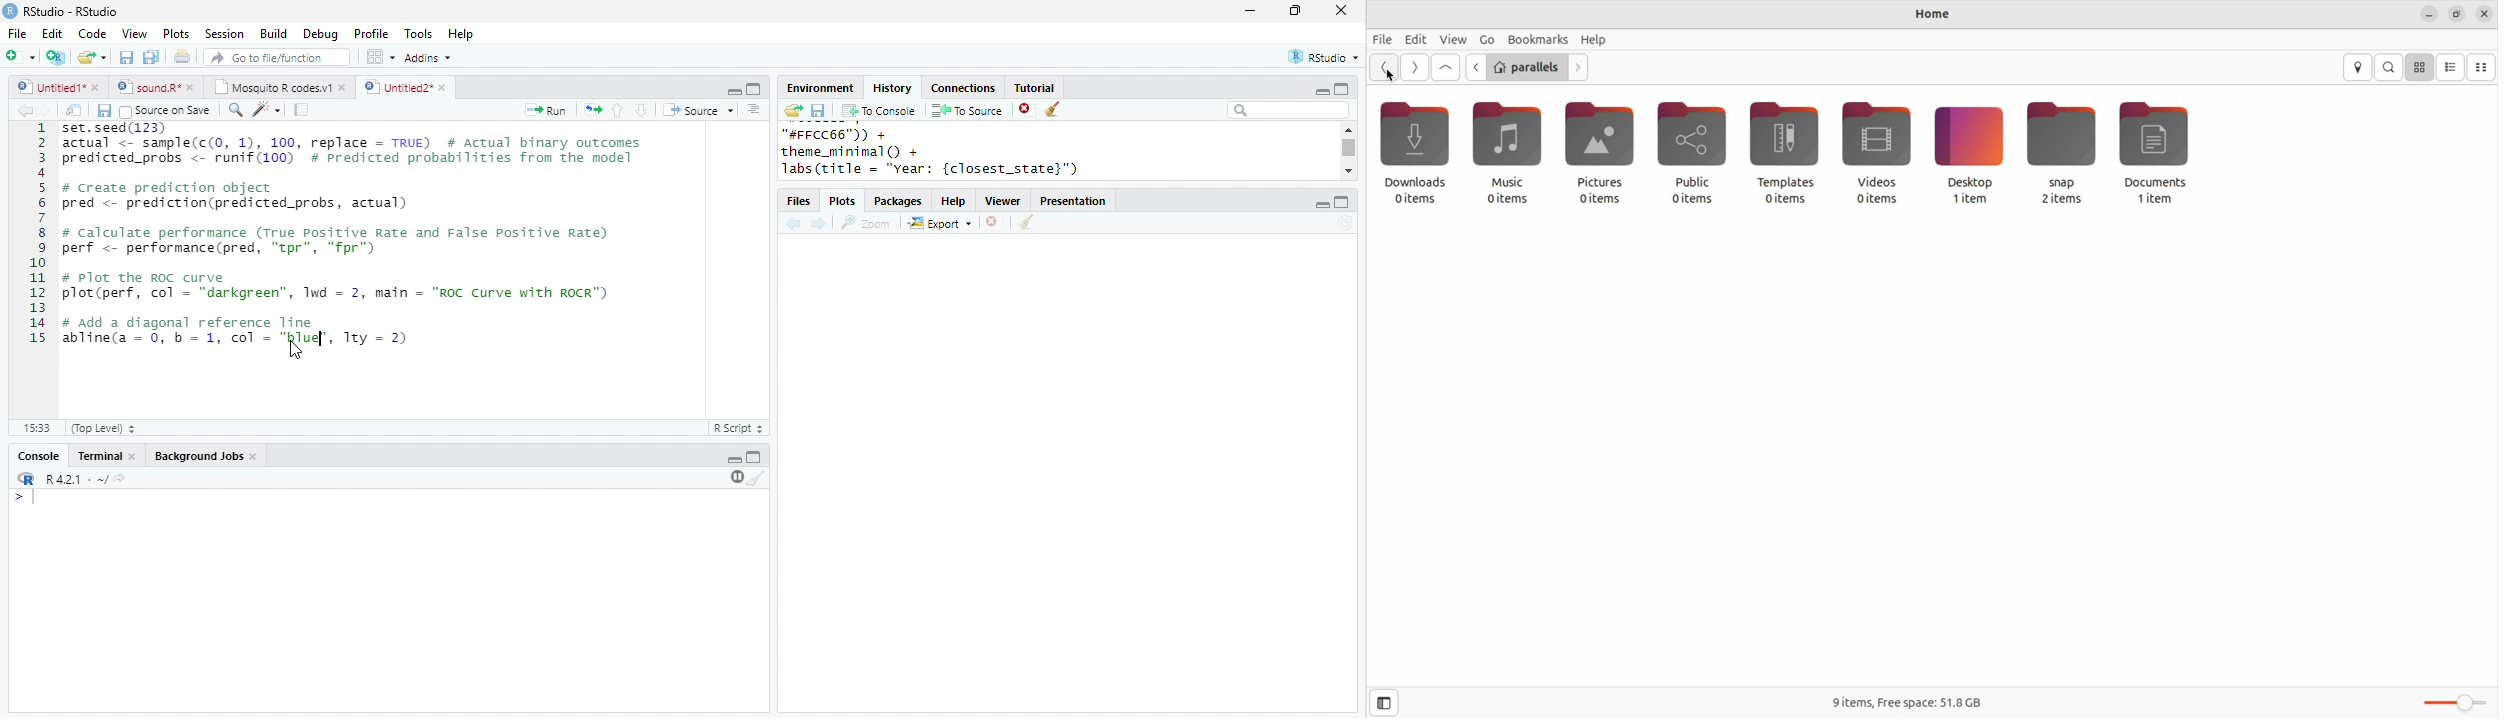  What do you see at coordinates (295, 351) in the screenshot?
I see `cursor` at bounding box center [295, 351].